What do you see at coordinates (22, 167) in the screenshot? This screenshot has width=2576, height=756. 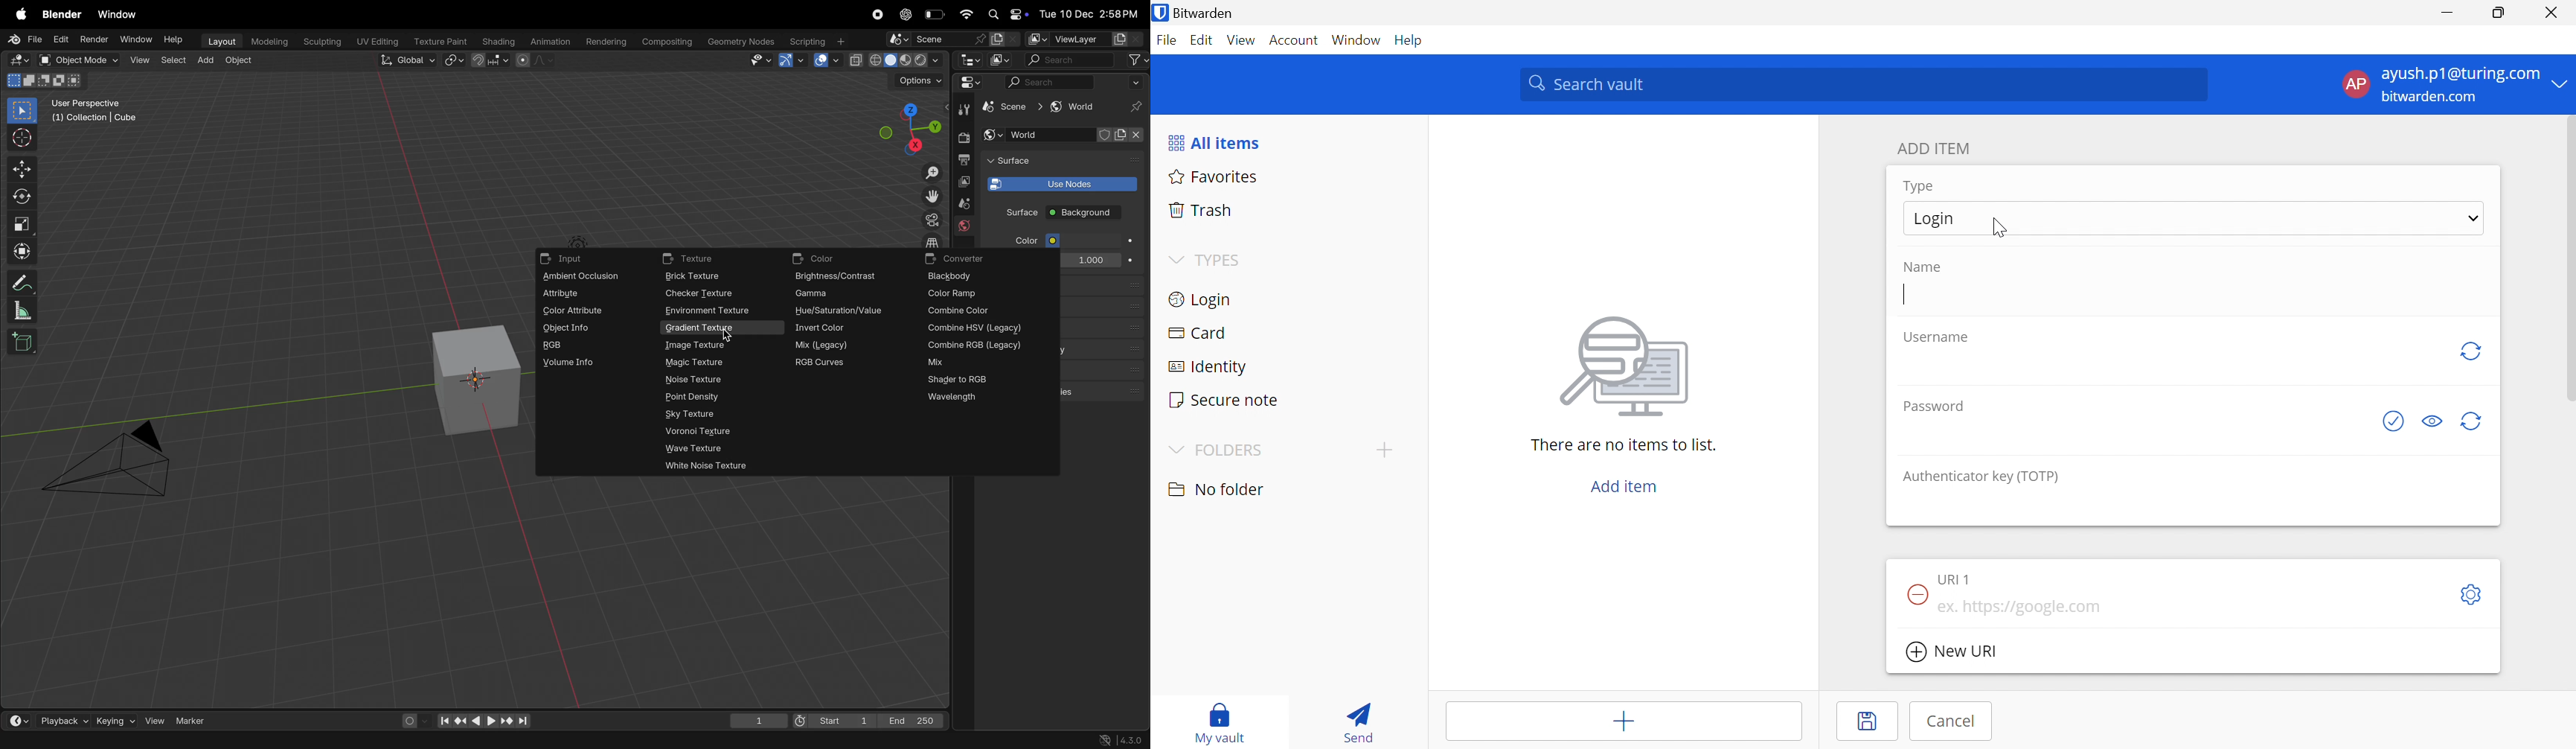 I see `move` at bounding box center [22, 167].